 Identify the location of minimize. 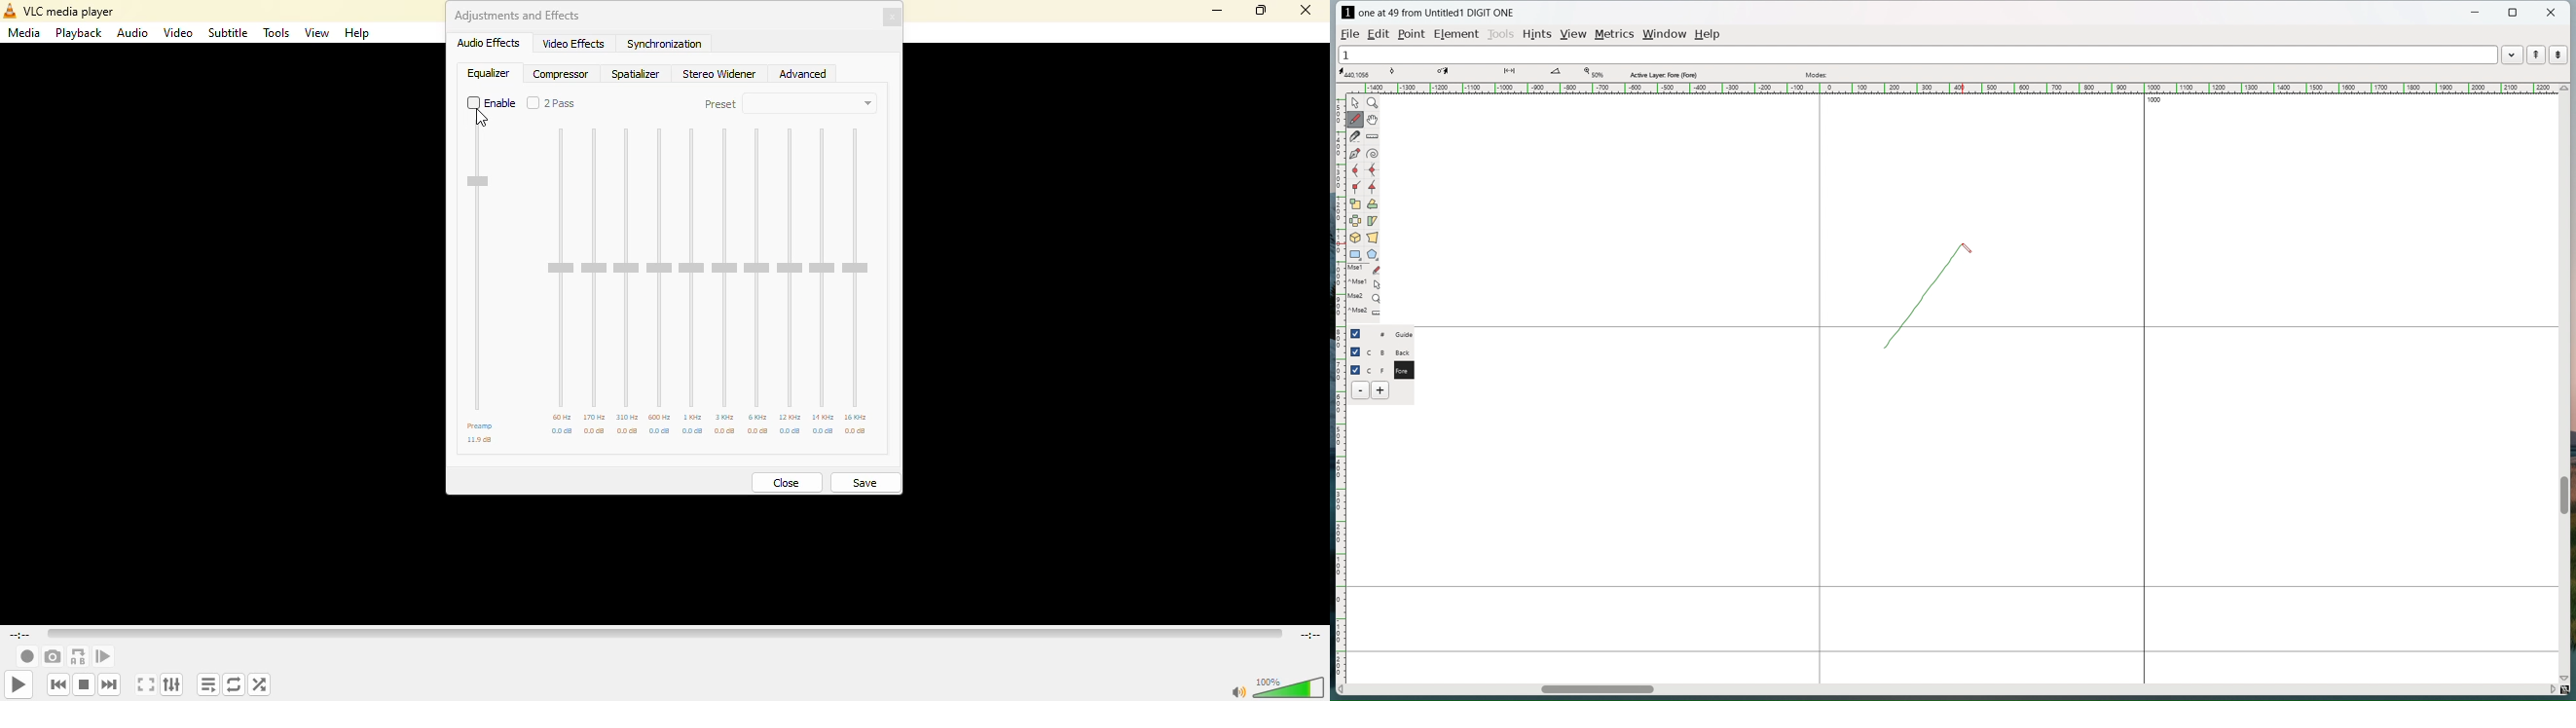
(2477, 14).